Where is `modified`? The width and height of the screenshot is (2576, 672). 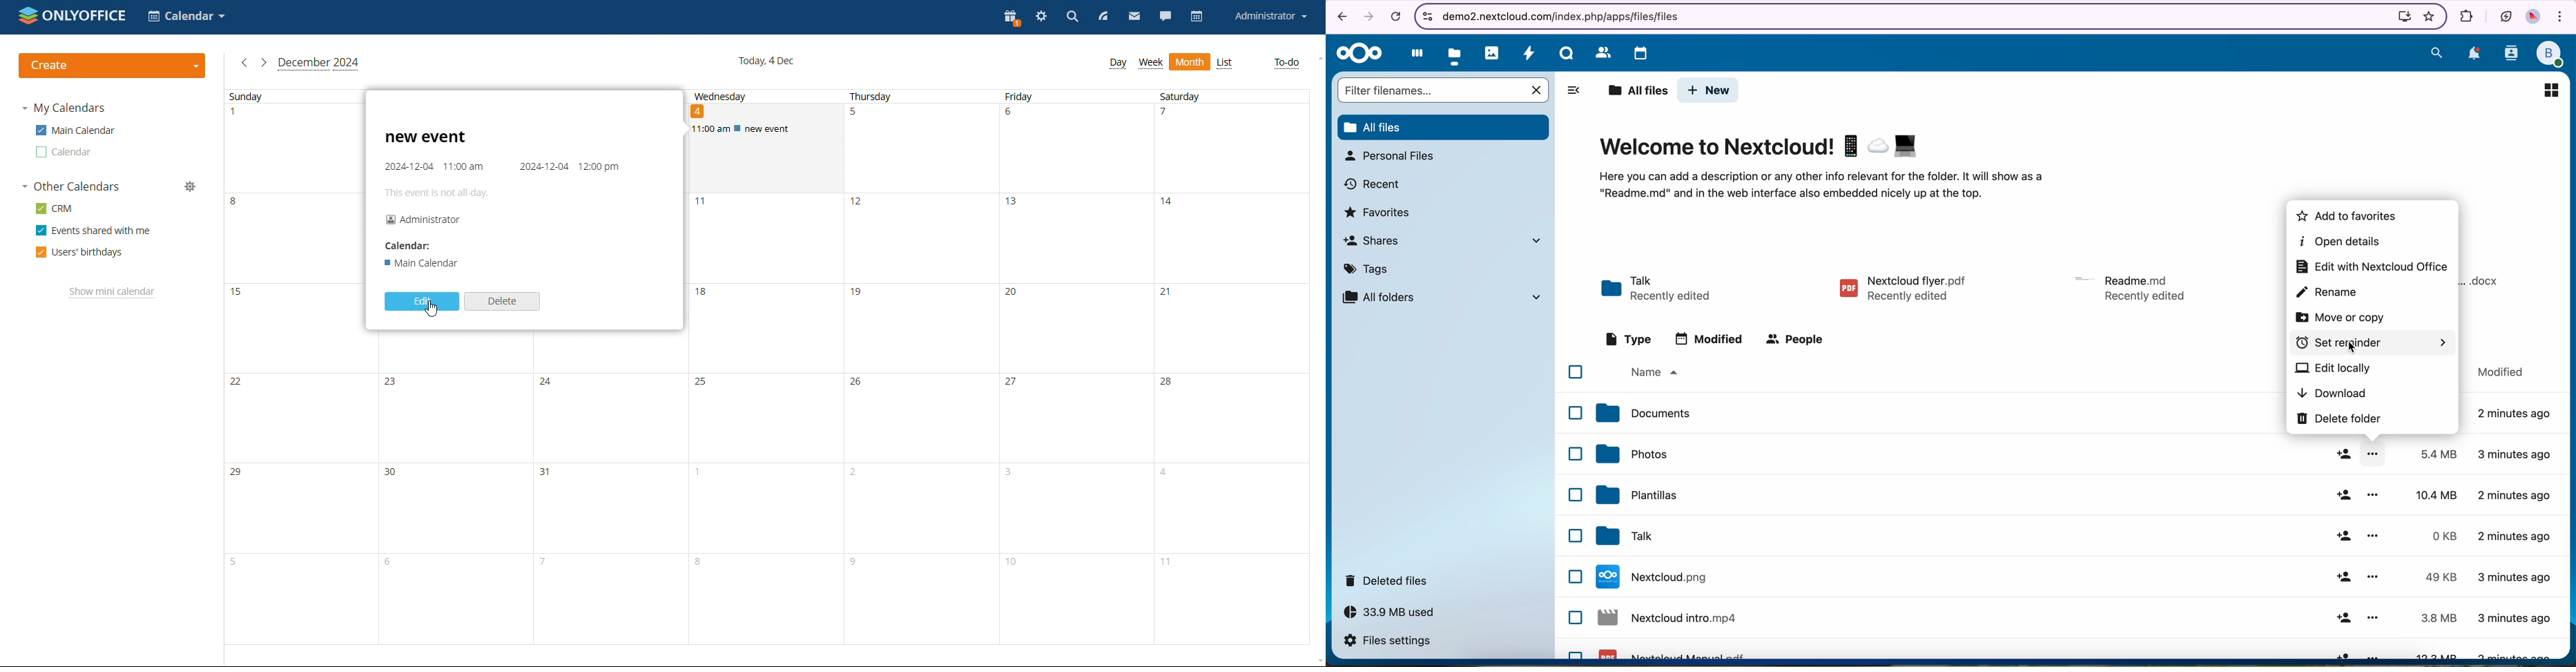
modified is located at coordinates (2502, 371).